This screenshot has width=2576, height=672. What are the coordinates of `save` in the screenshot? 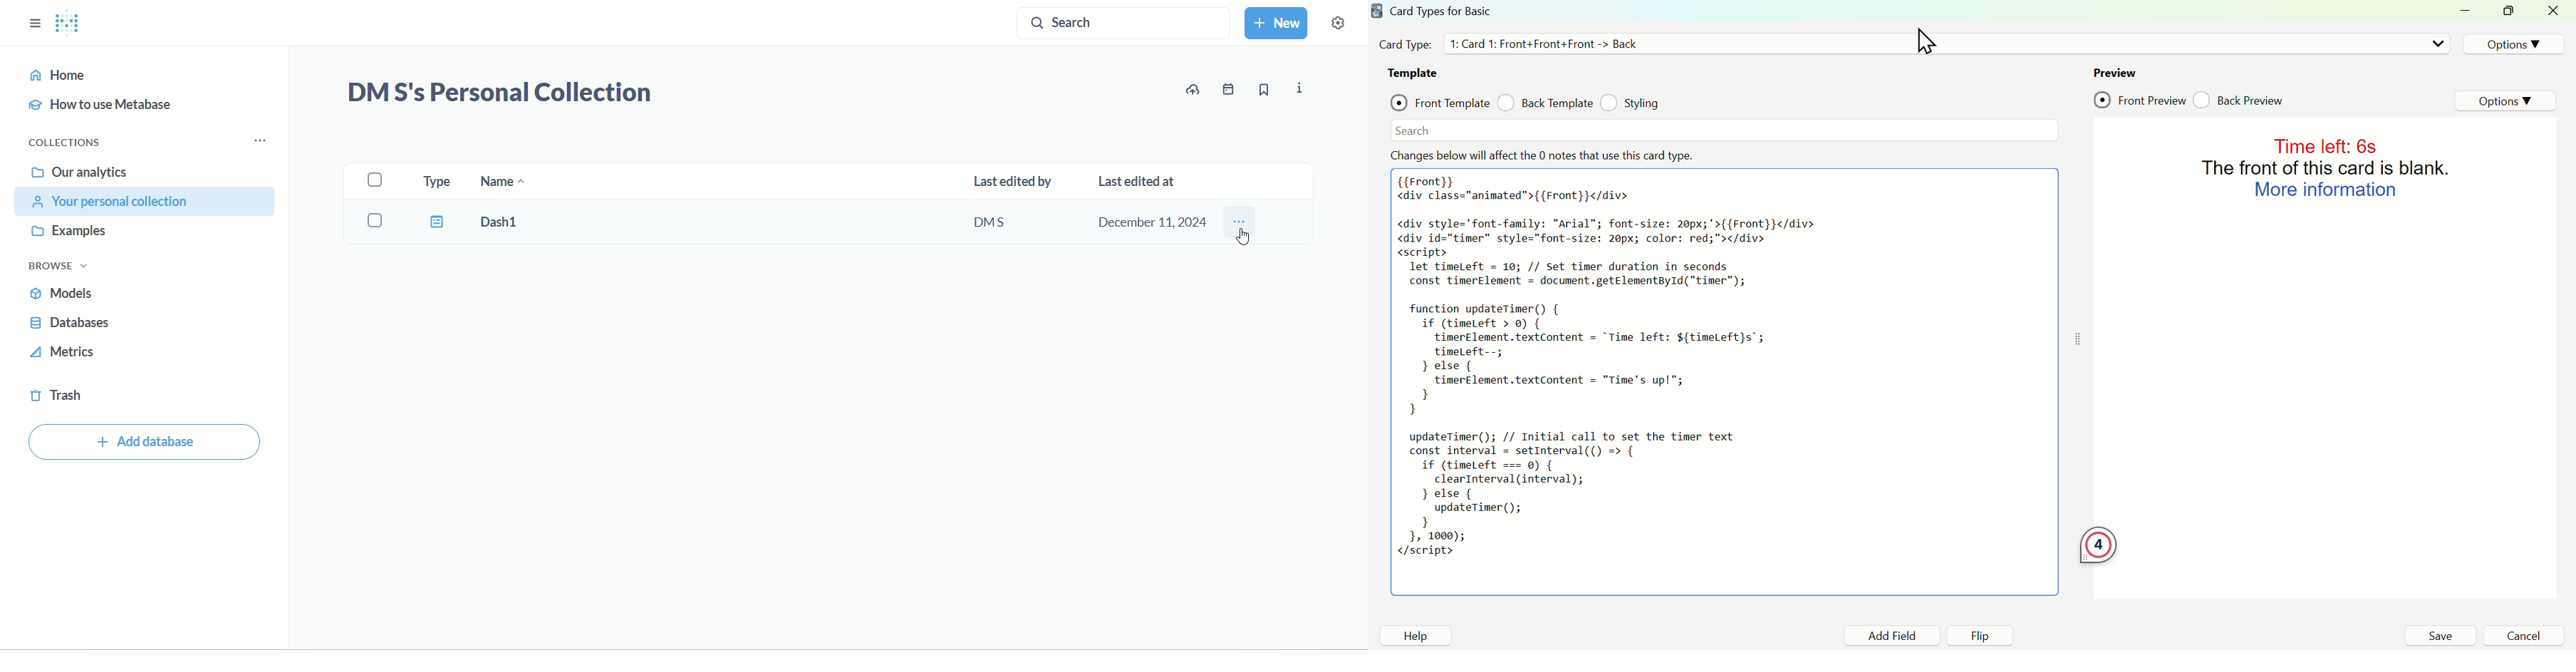 It's located at (2440, 636).